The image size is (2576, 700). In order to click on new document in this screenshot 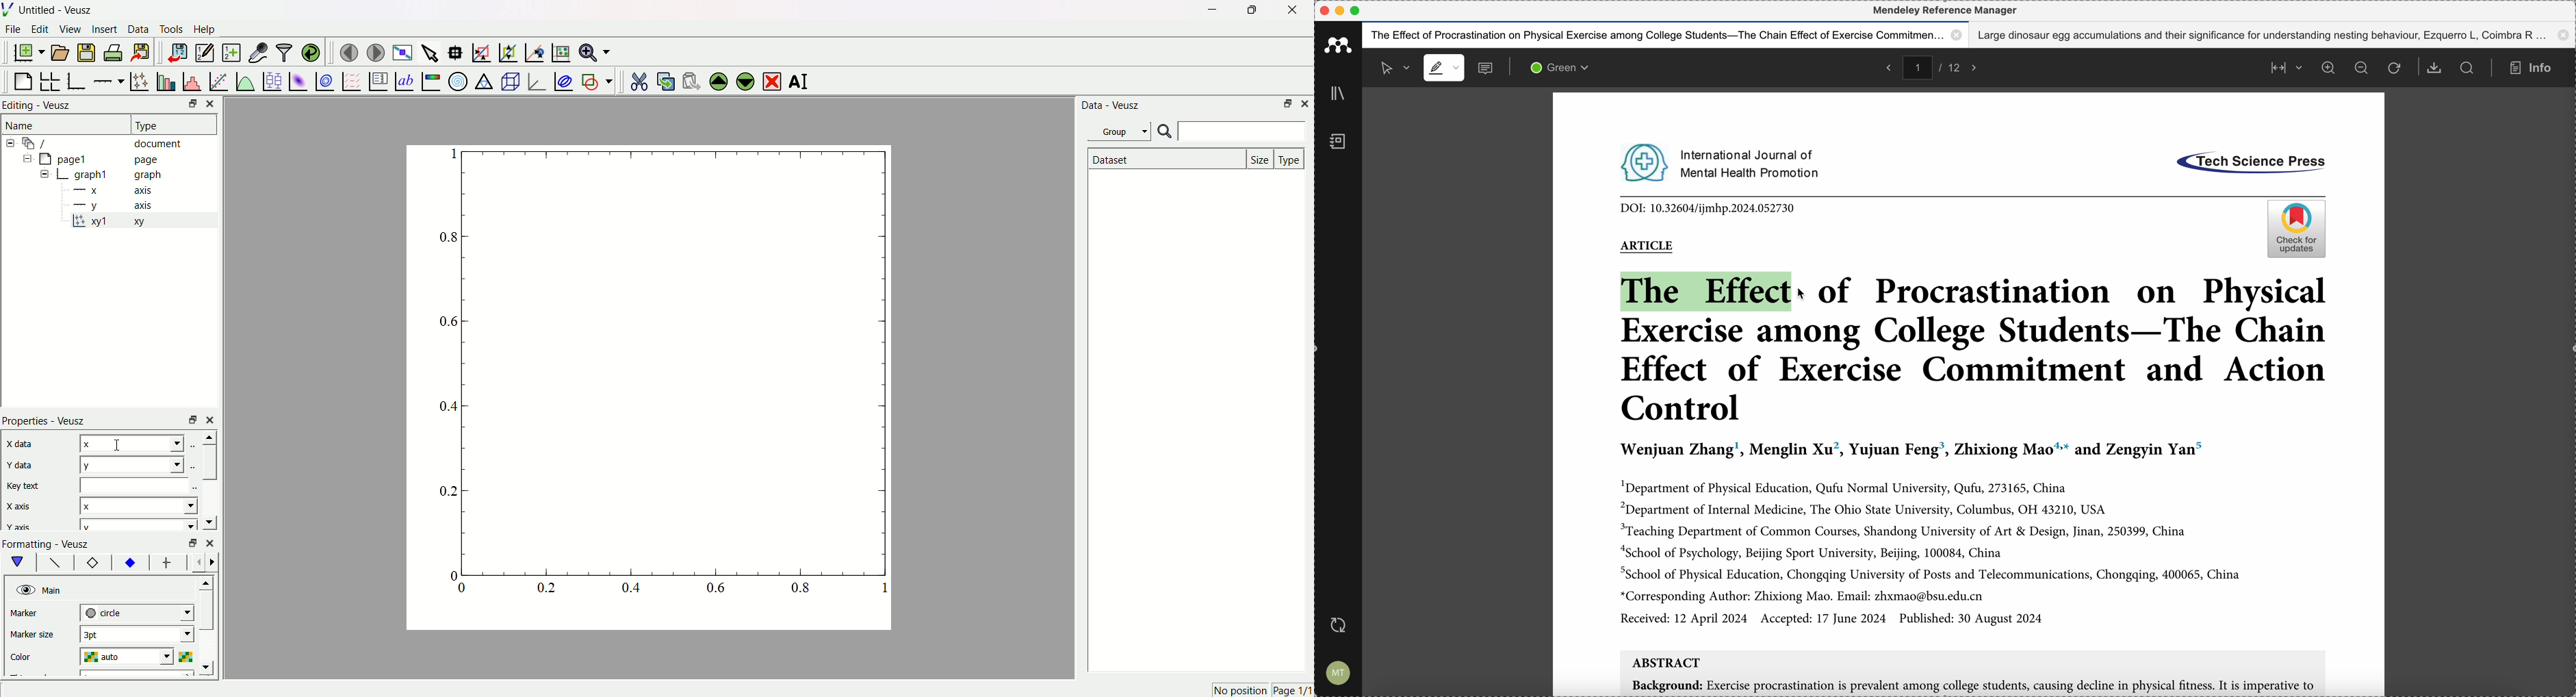, I will do `click(31, 53)`.